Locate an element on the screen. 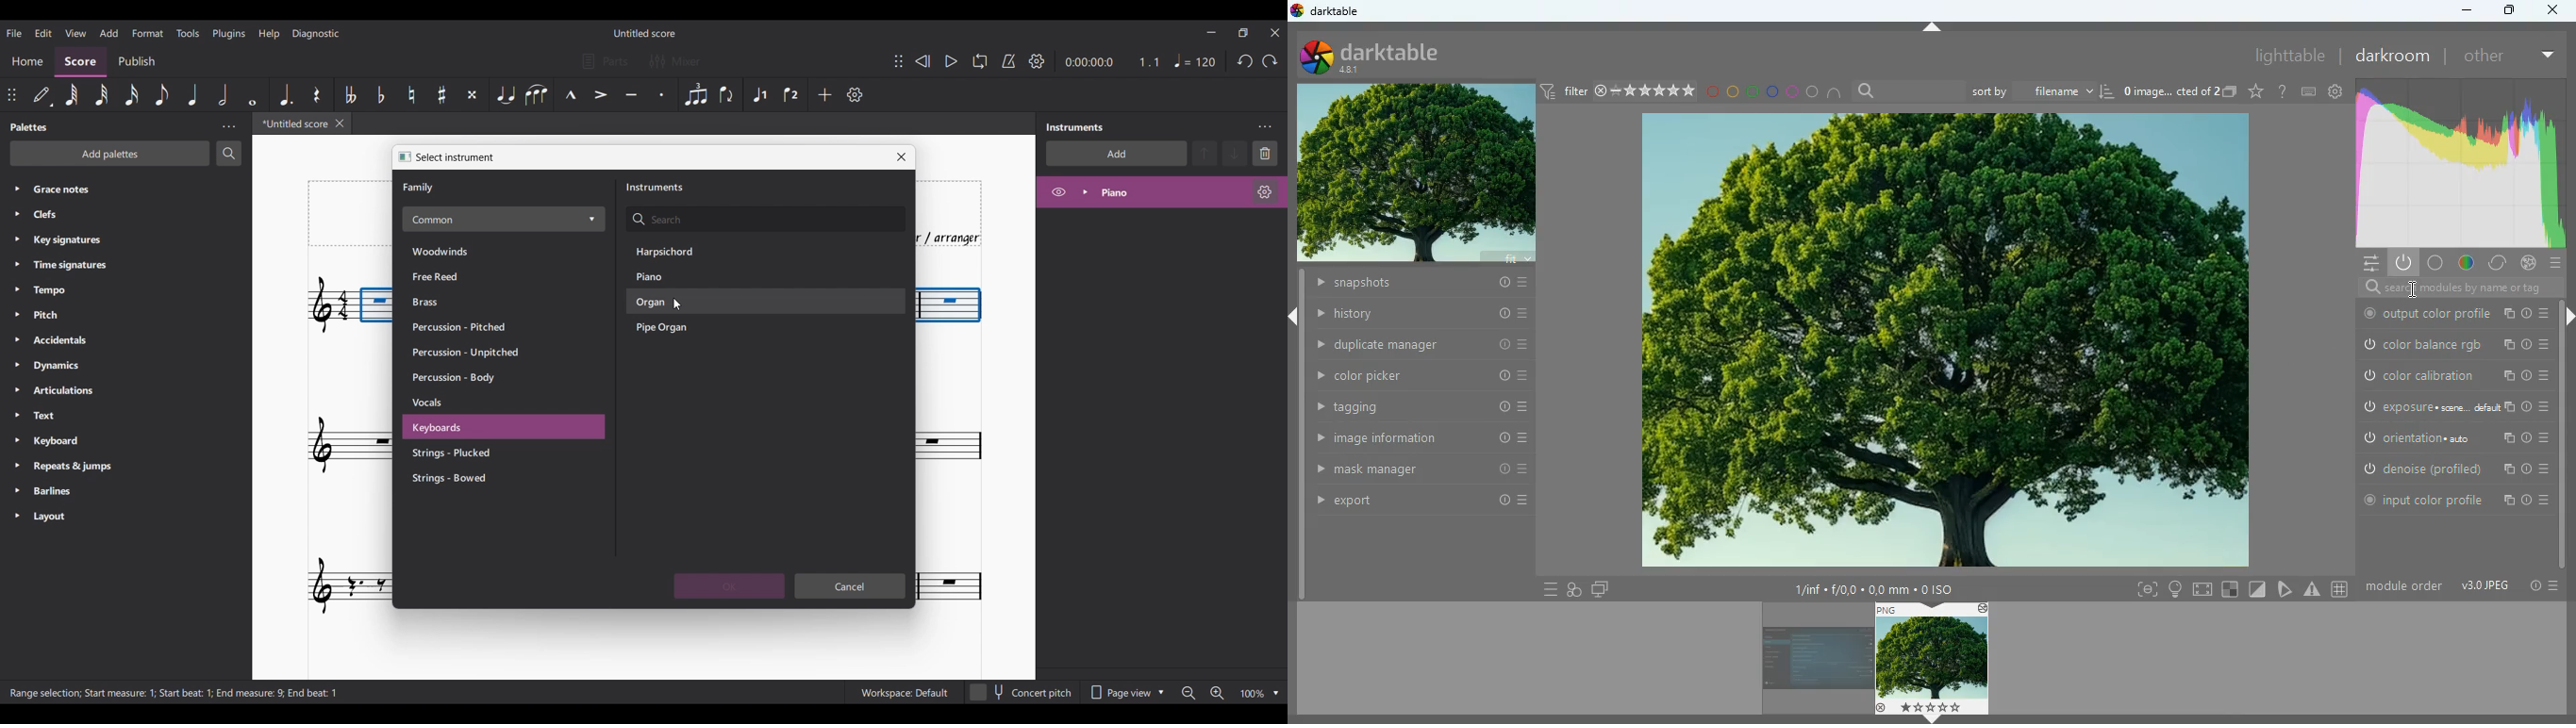 The width and height of the screenshot is (2576, 728). Brass is located at coordinates (453, 302).